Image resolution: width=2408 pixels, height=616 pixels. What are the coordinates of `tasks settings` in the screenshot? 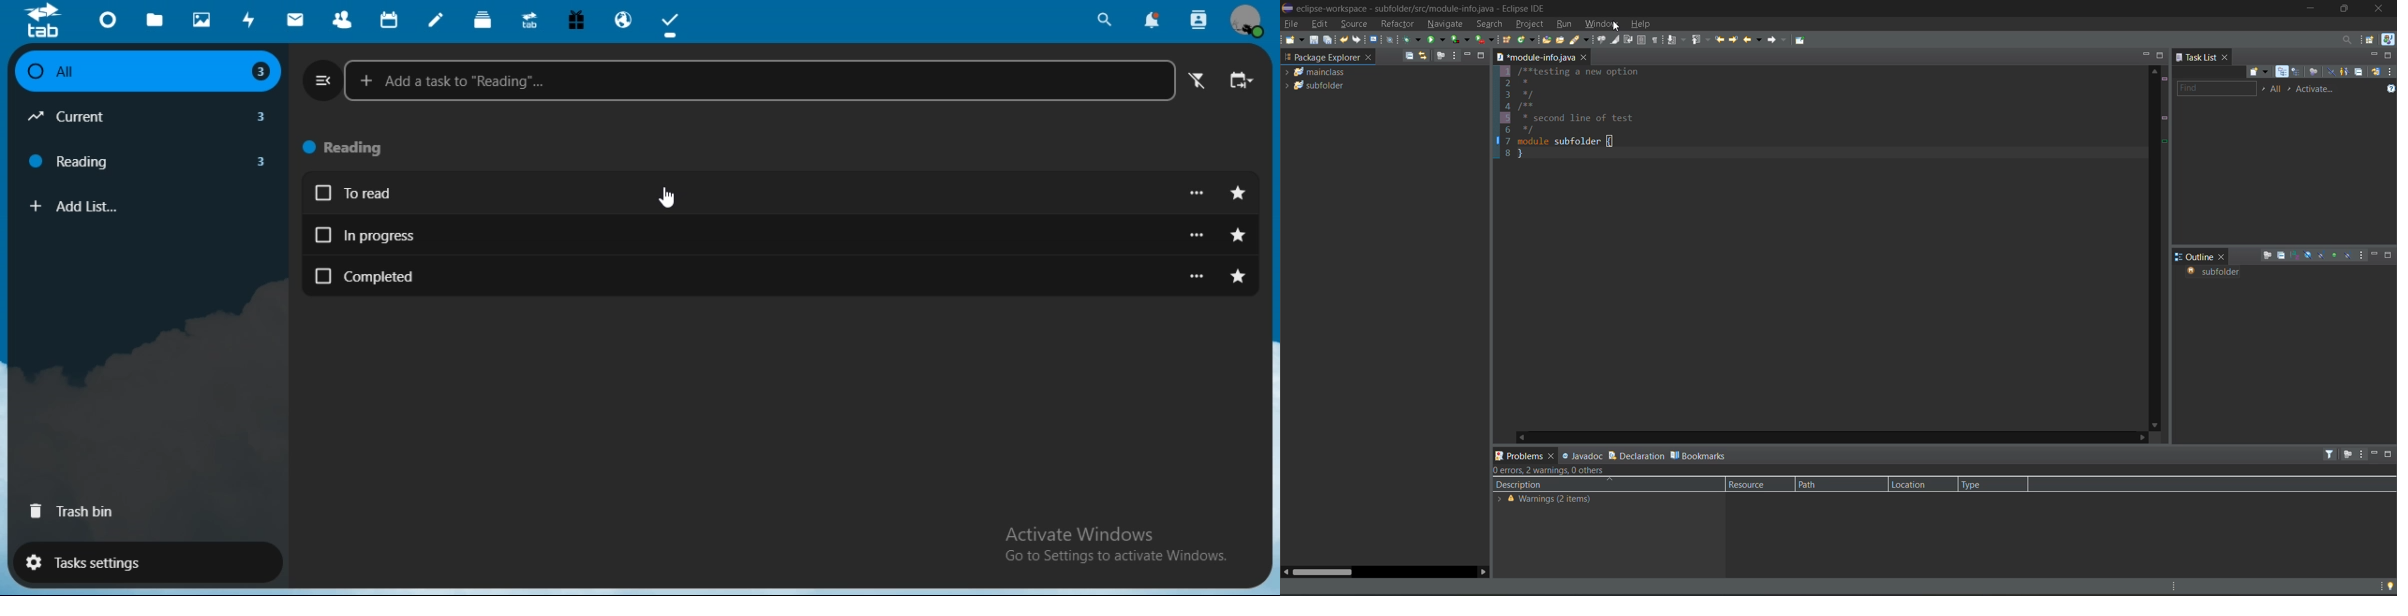 It's located at (146, 564).